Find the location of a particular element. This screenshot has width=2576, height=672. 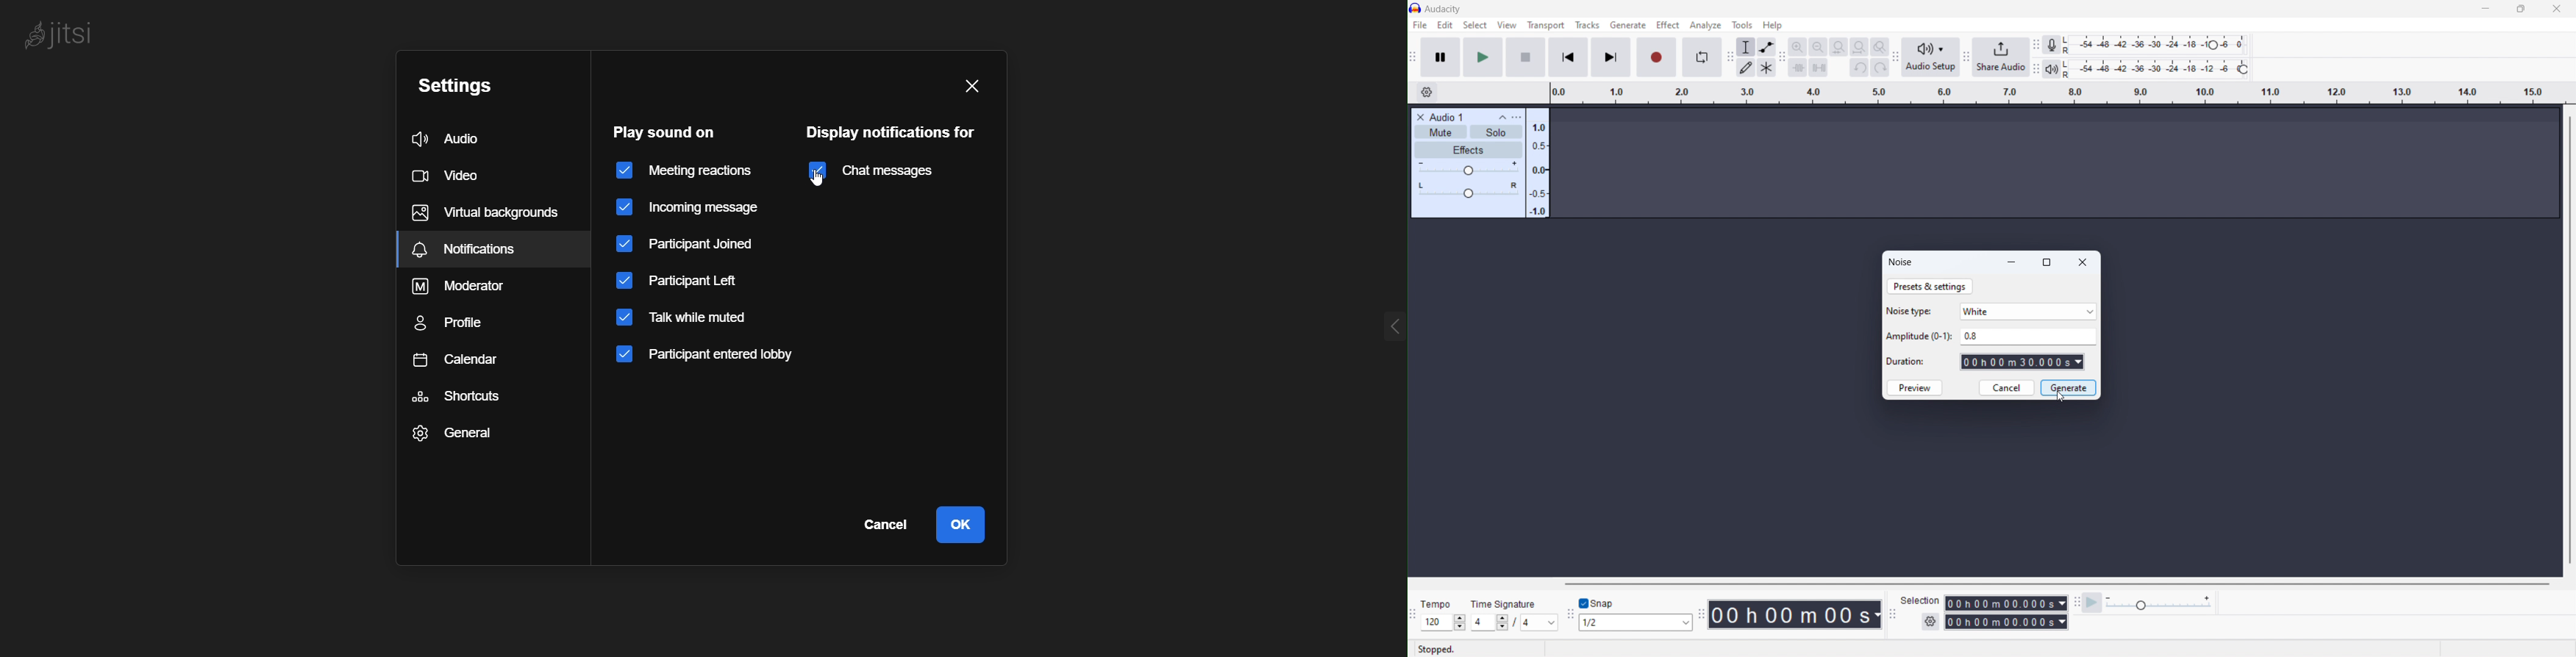

solo is located at coordinates (1496, 132).